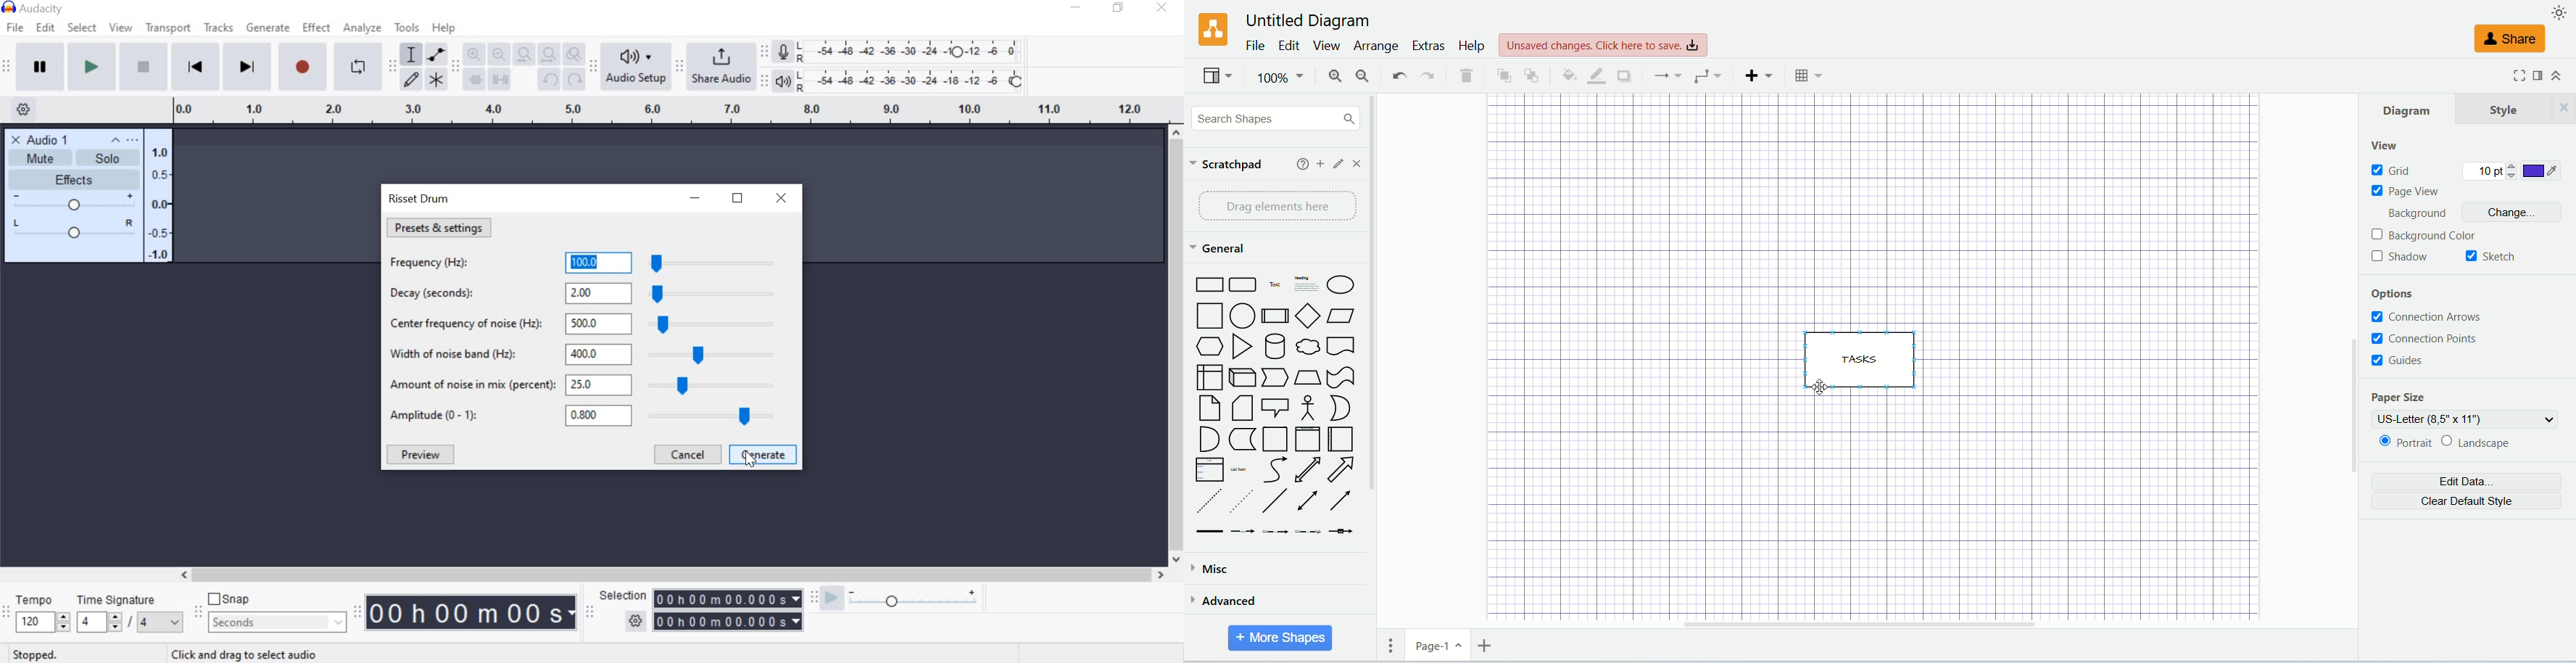 The image size is (2576, 672). Describe the element at coordinates (419, 201) in the screenshot. I see `RISSET DRUM` at that location.